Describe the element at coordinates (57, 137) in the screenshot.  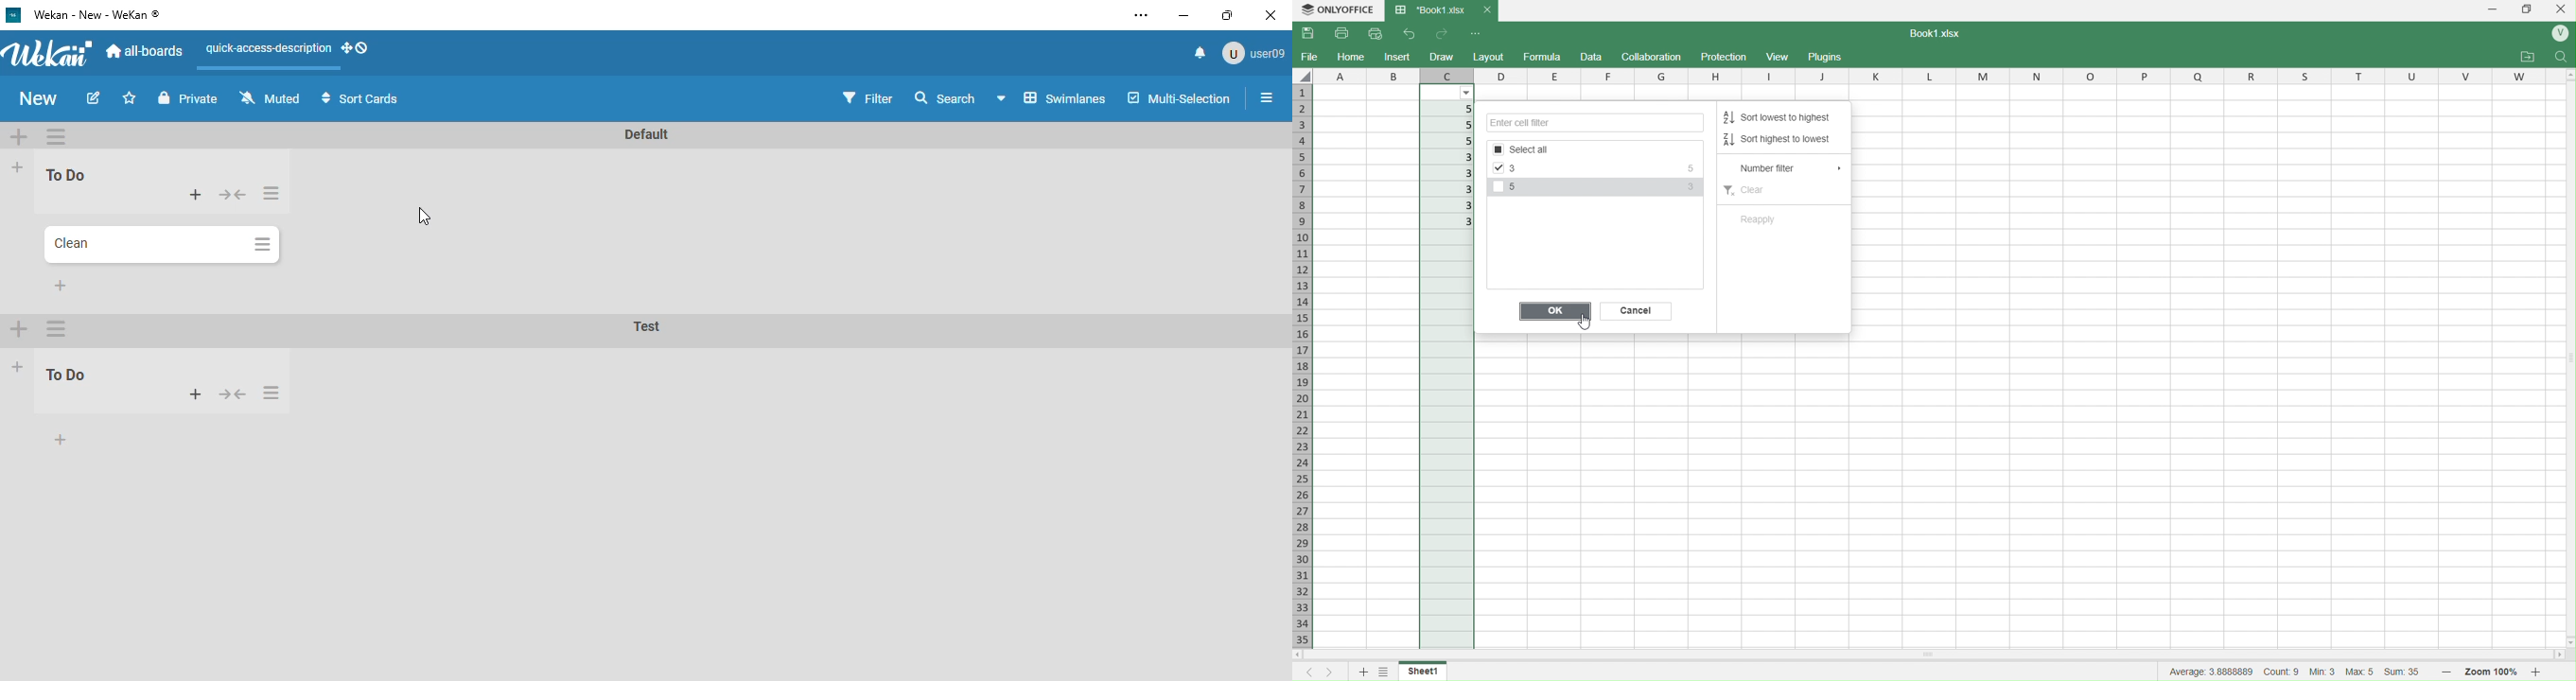
I see `swimlane actions` at that location.